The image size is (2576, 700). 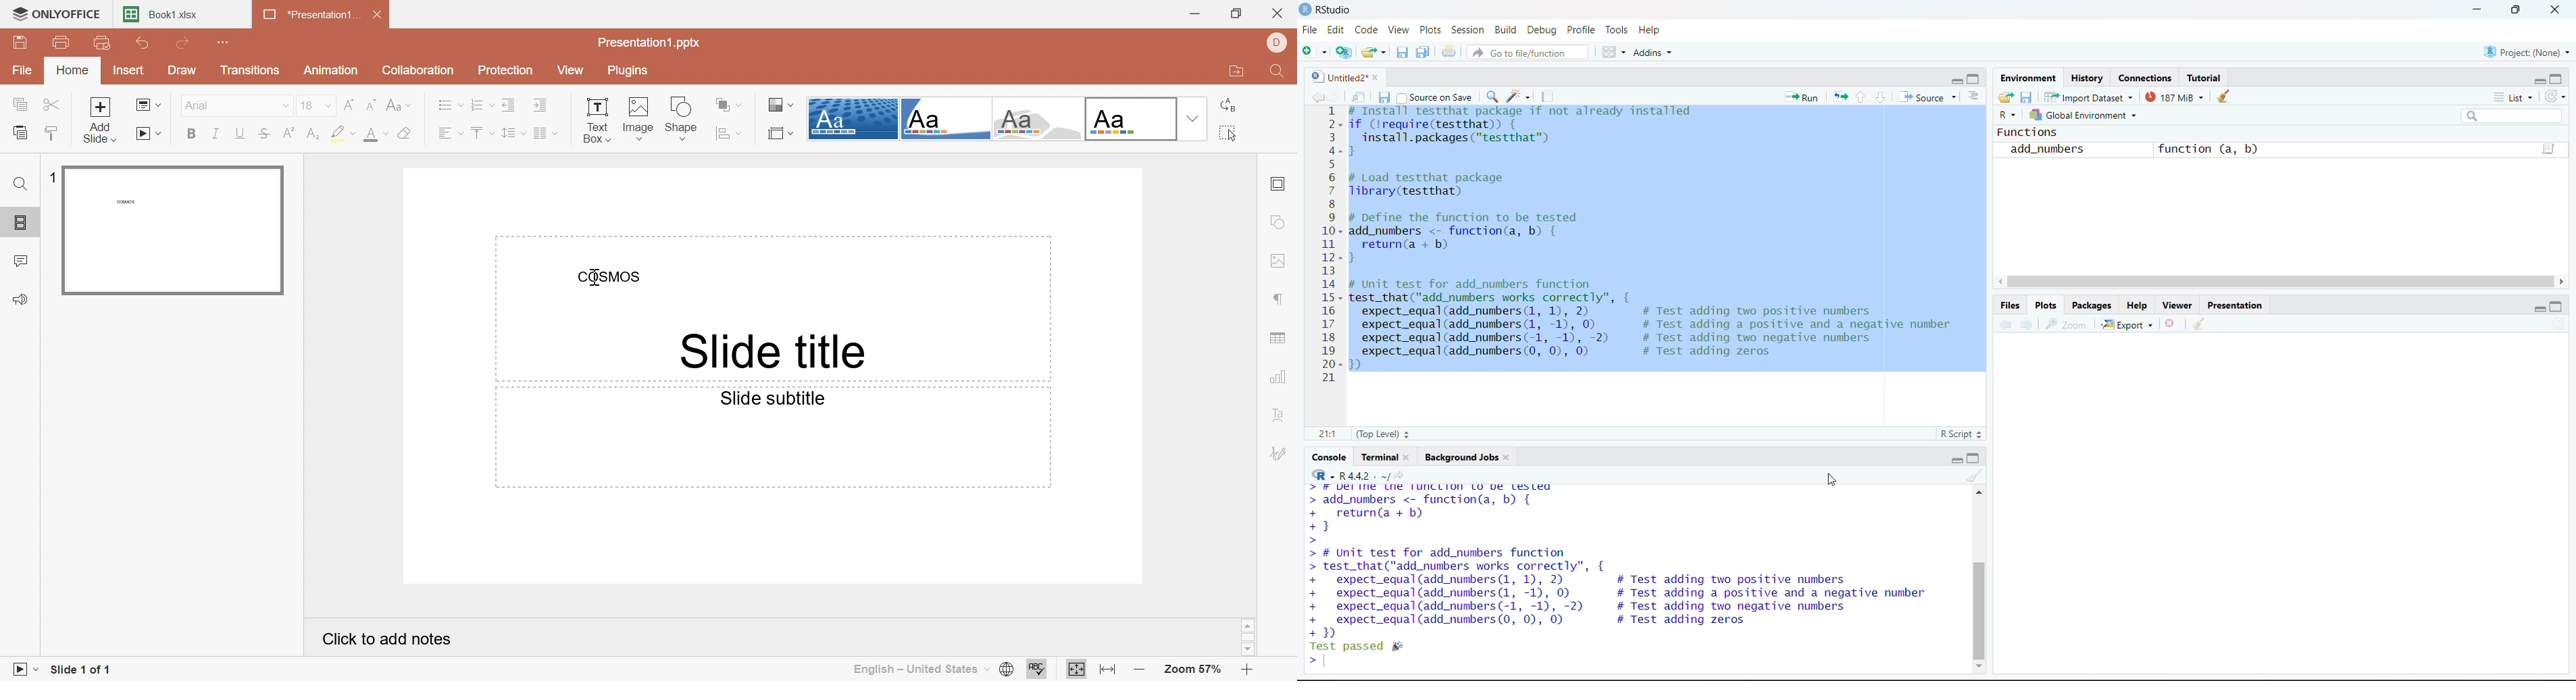 I want to click on Collaboration, so click(x=414, y=69).